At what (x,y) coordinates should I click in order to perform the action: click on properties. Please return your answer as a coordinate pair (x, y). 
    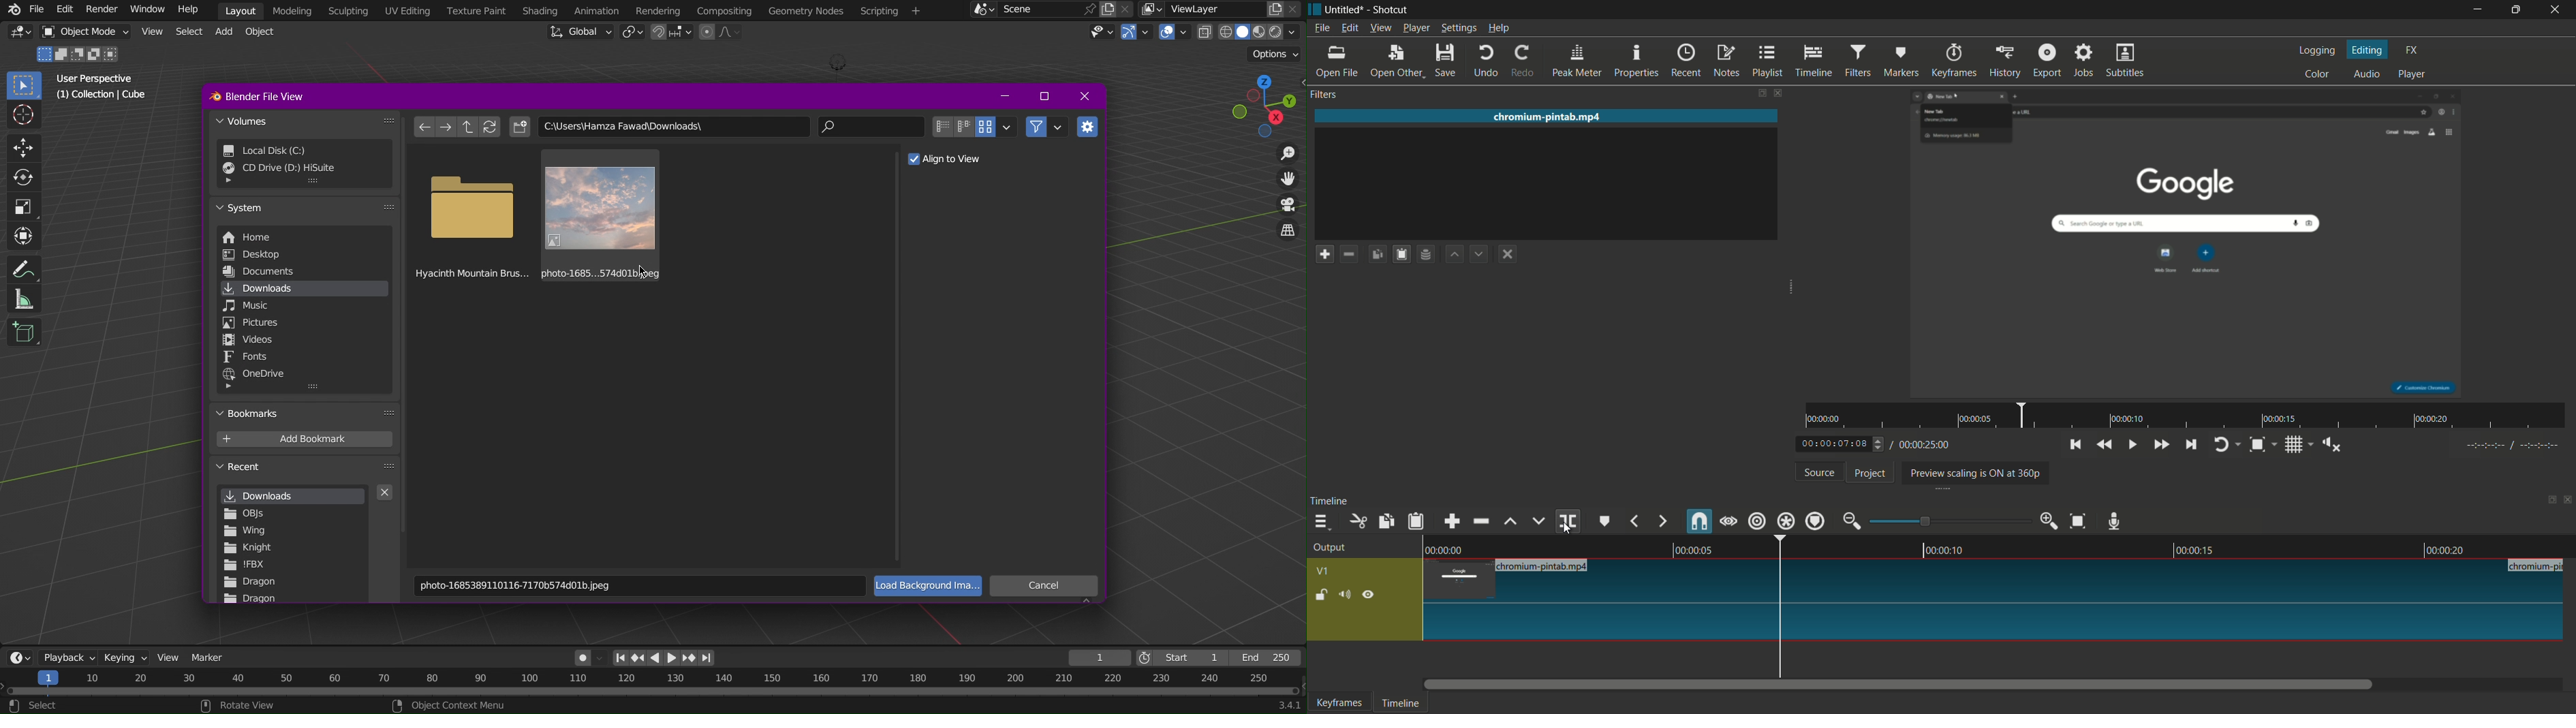
    Looking at the image, I should click on (1635, 61).